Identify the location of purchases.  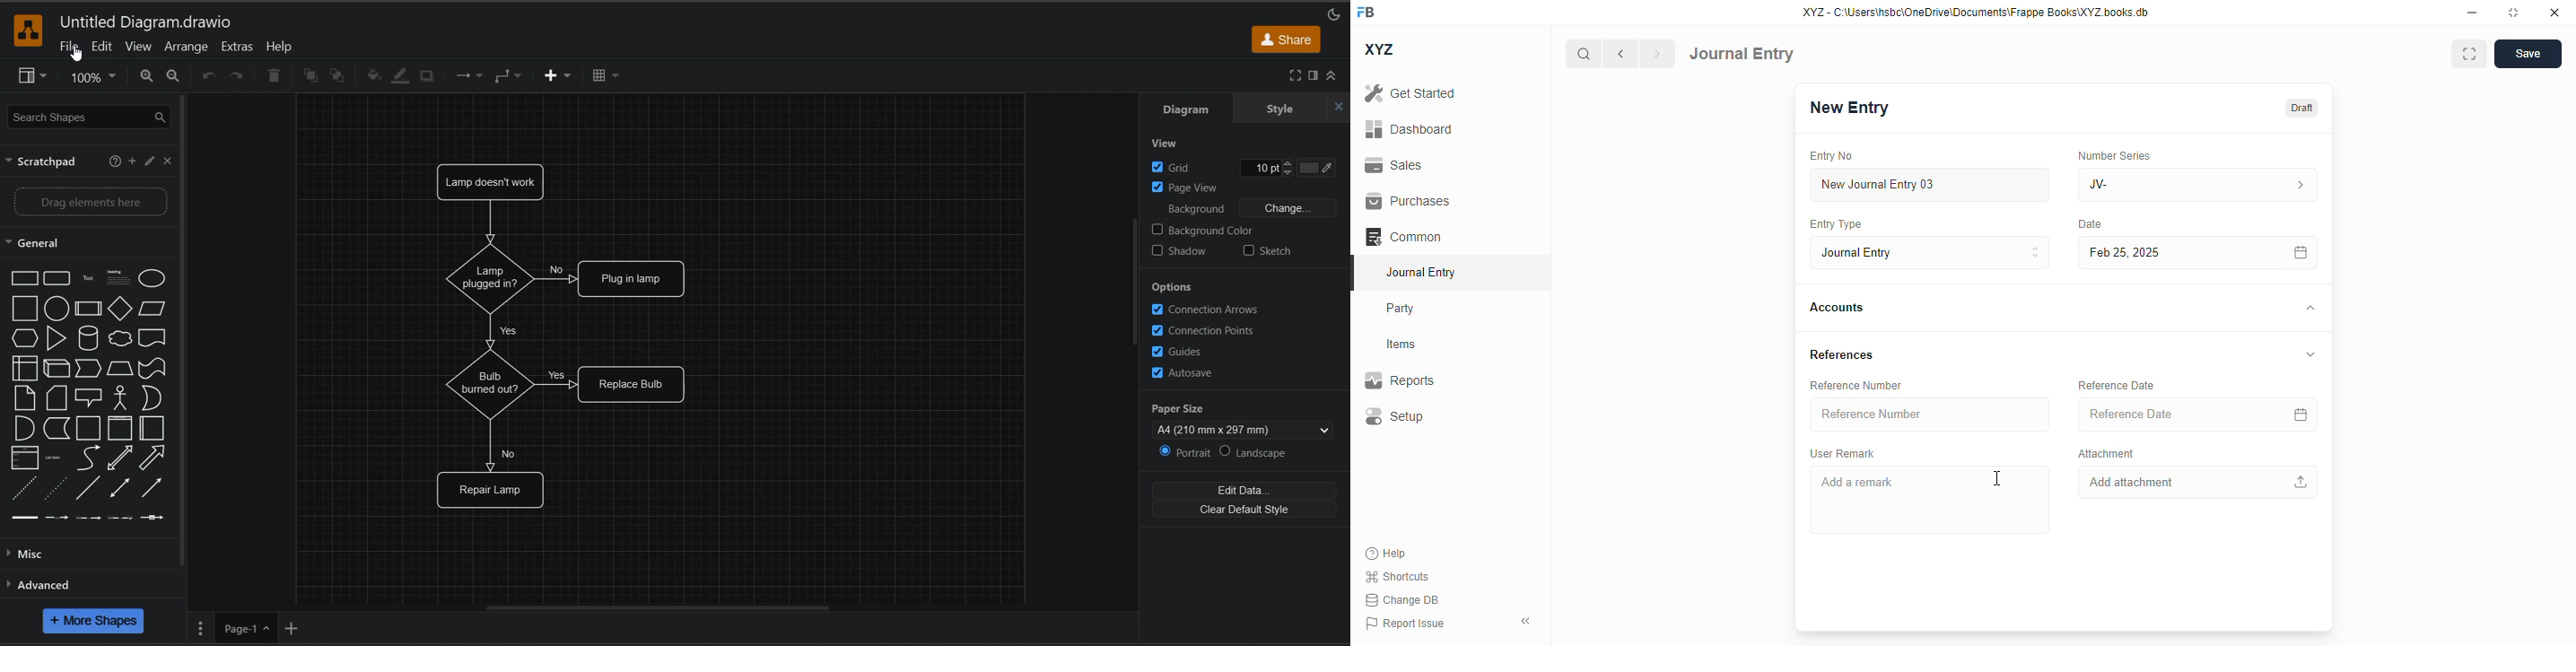
(1409, 201).